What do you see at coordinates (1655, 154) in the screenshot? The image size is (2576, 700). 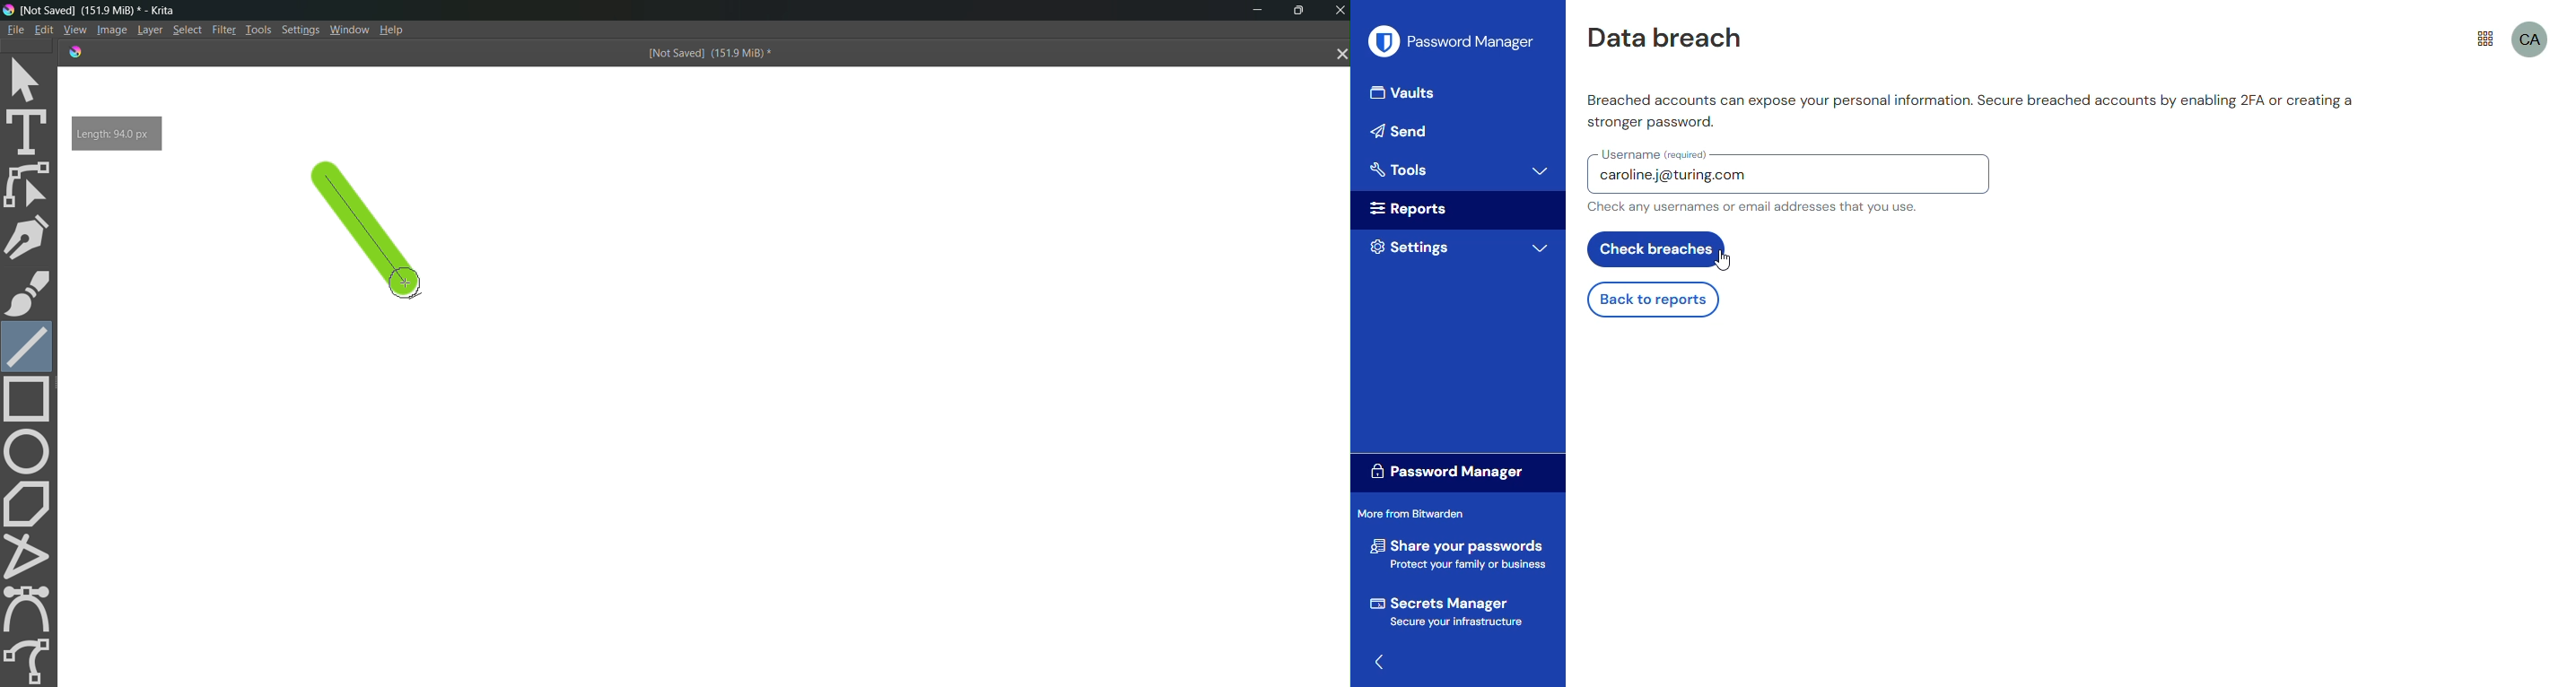 I see `username (required)` at bounding box center [1655, 154].